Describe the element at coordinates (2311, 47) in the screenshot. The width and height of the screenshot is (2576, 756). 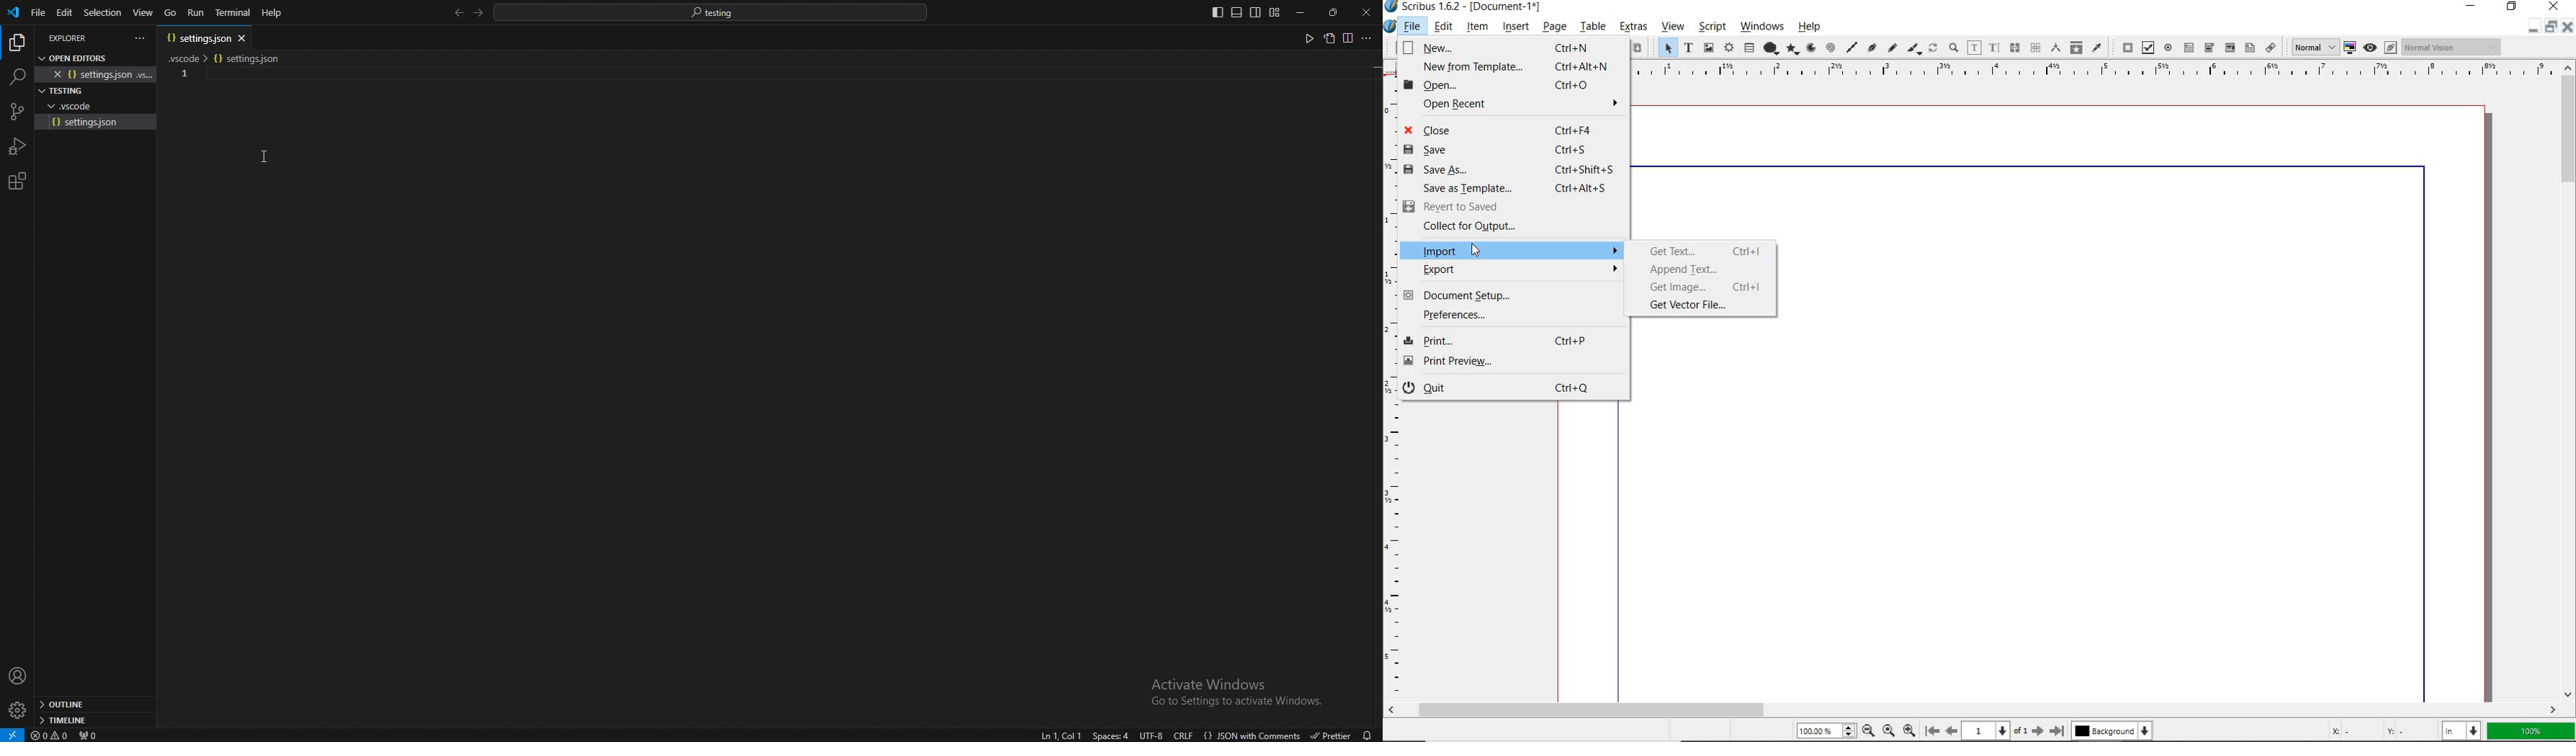
I see `Normal` at that location.